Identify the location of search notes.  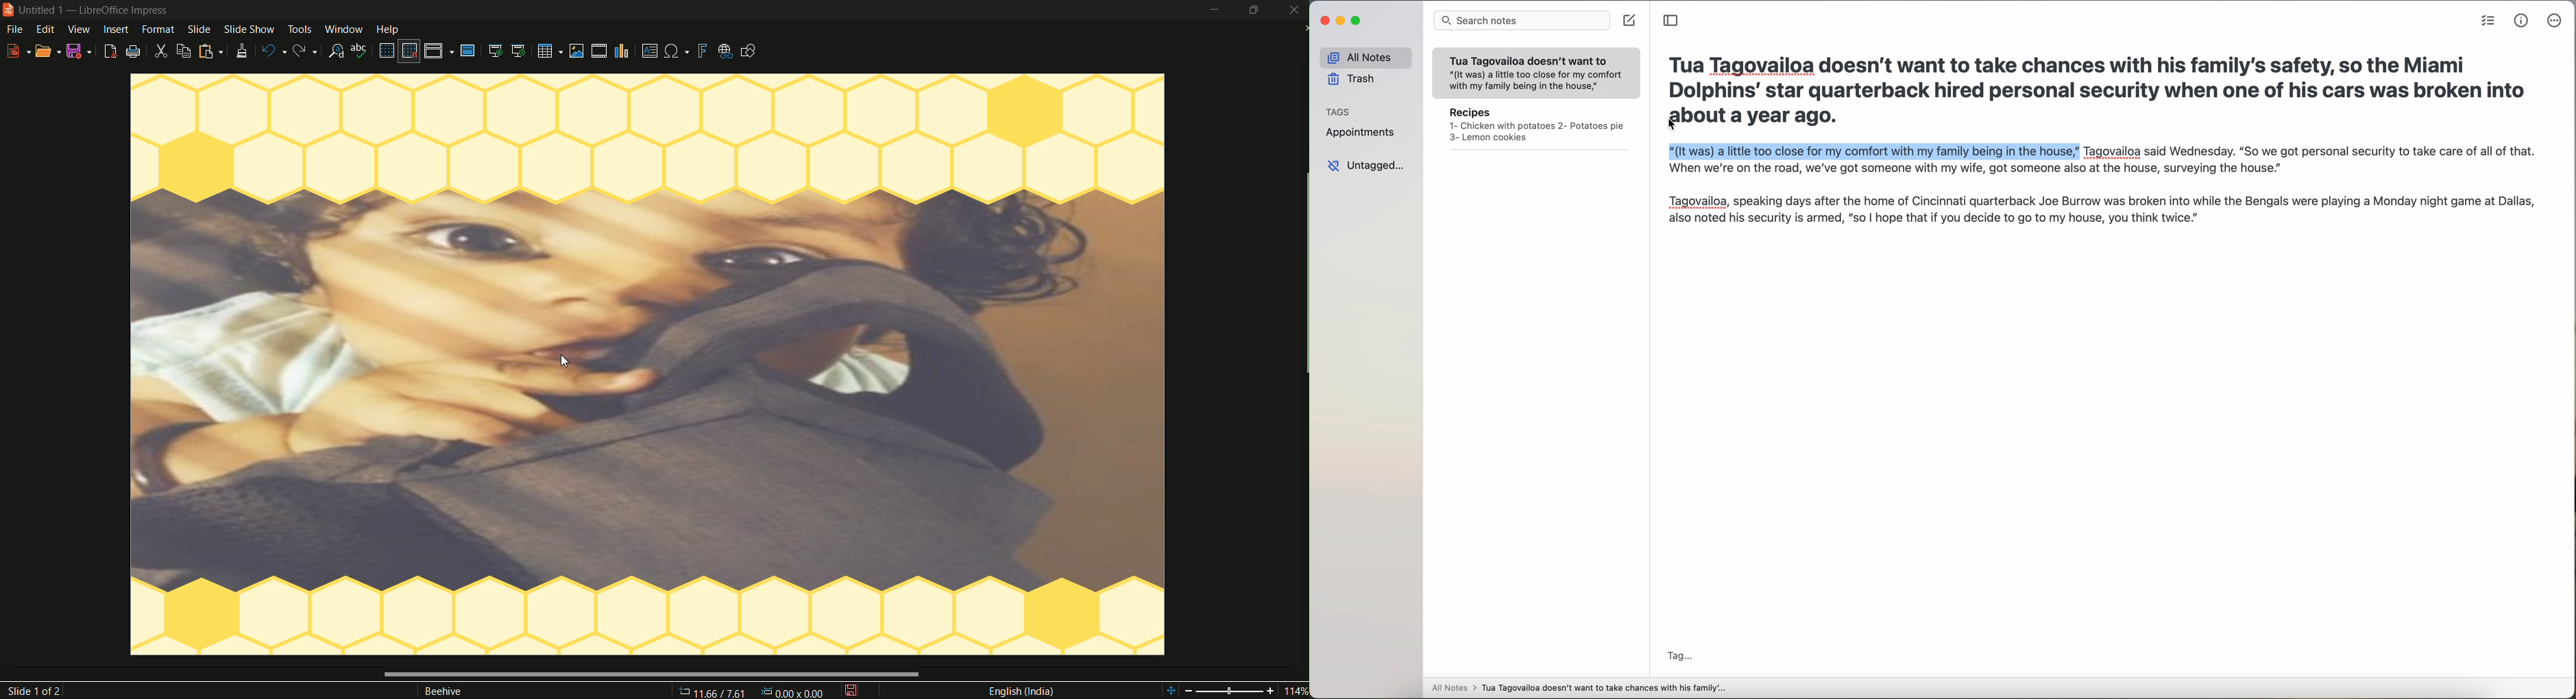
(1522, 21).